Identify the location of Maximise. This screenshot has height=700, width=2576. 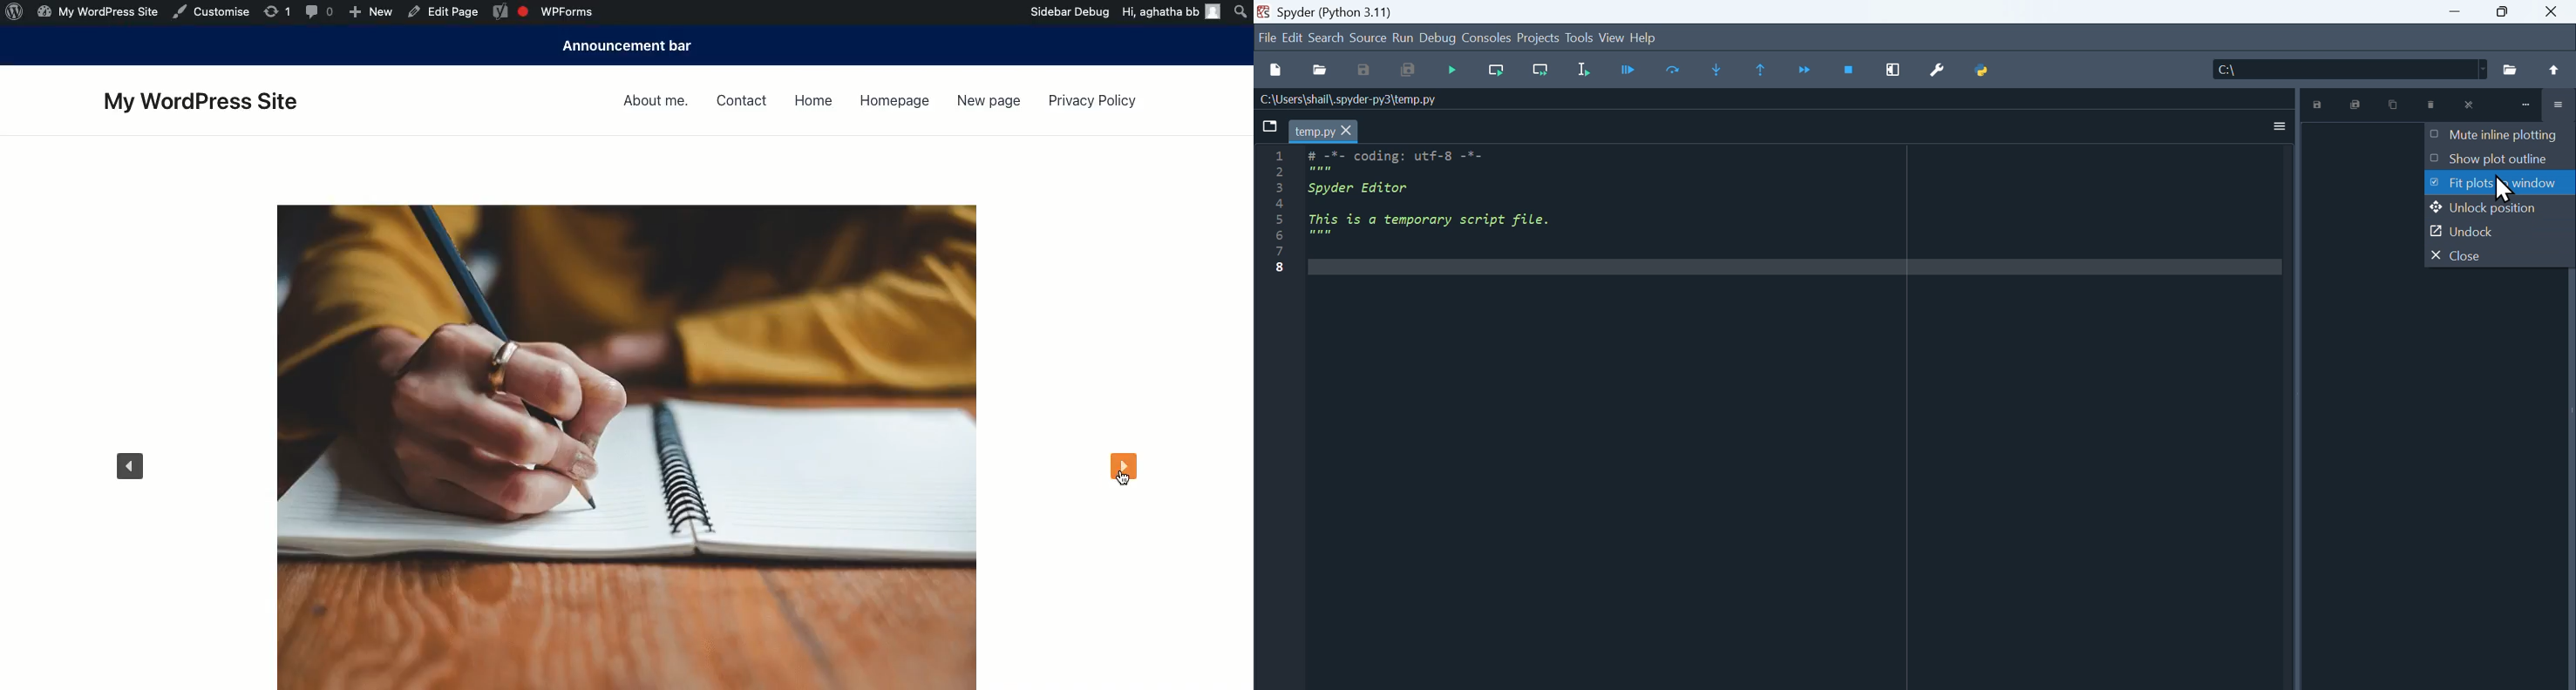
(2504, 11).